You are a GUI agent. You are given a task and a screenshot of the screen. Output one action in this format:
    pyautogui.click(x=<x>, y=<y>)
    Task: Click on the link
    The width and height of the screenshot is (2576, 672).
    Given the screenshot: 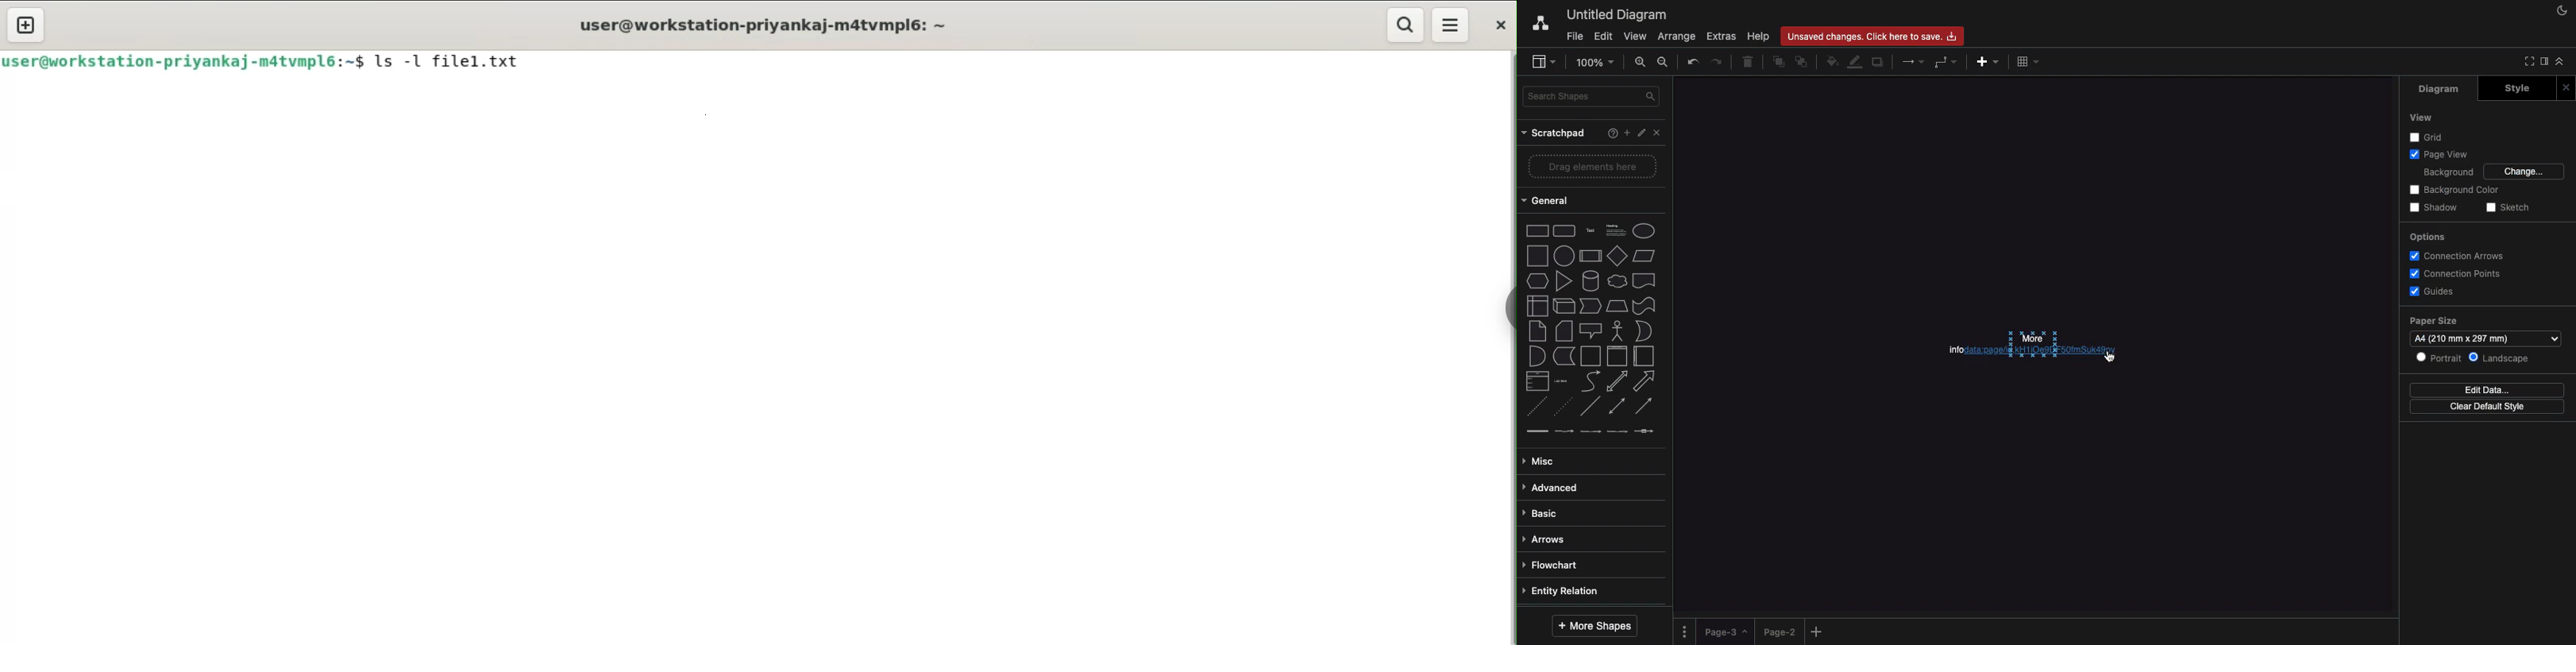 What is the action you would take?
    pyautogui.click(x=1537, y=431)
    